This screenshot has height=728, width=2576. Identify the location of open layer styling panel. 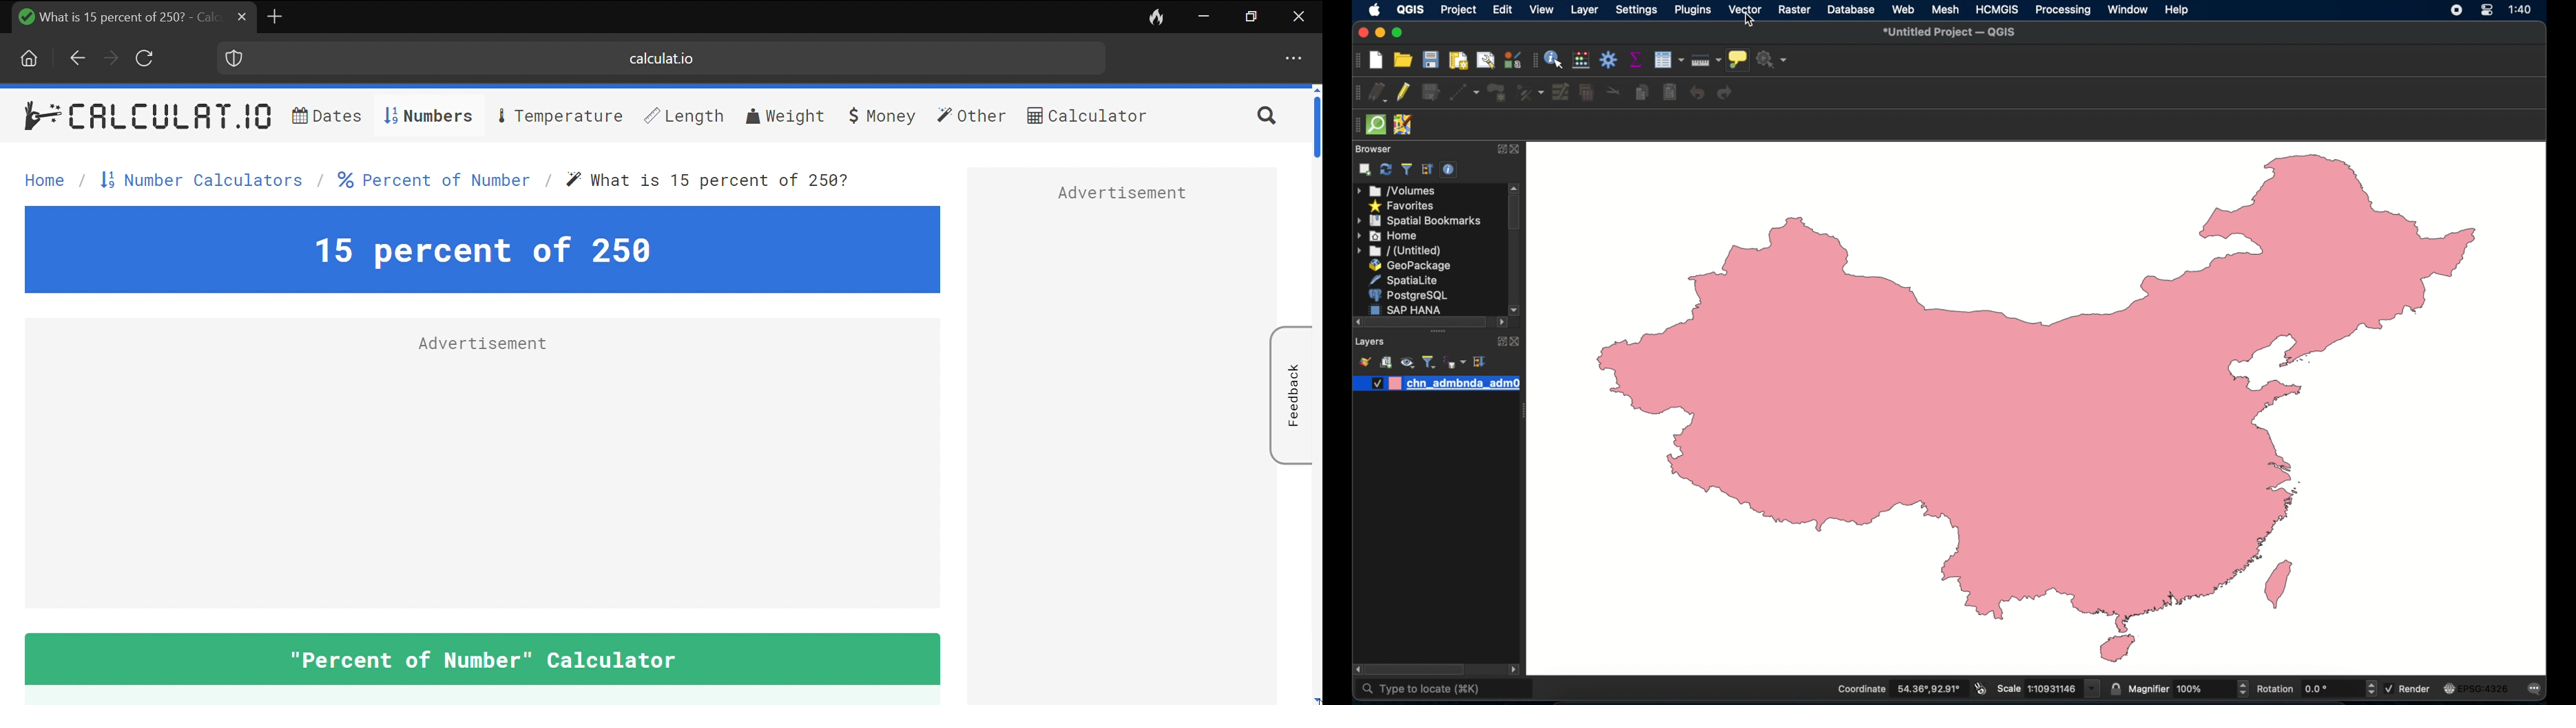
(1364, 361).